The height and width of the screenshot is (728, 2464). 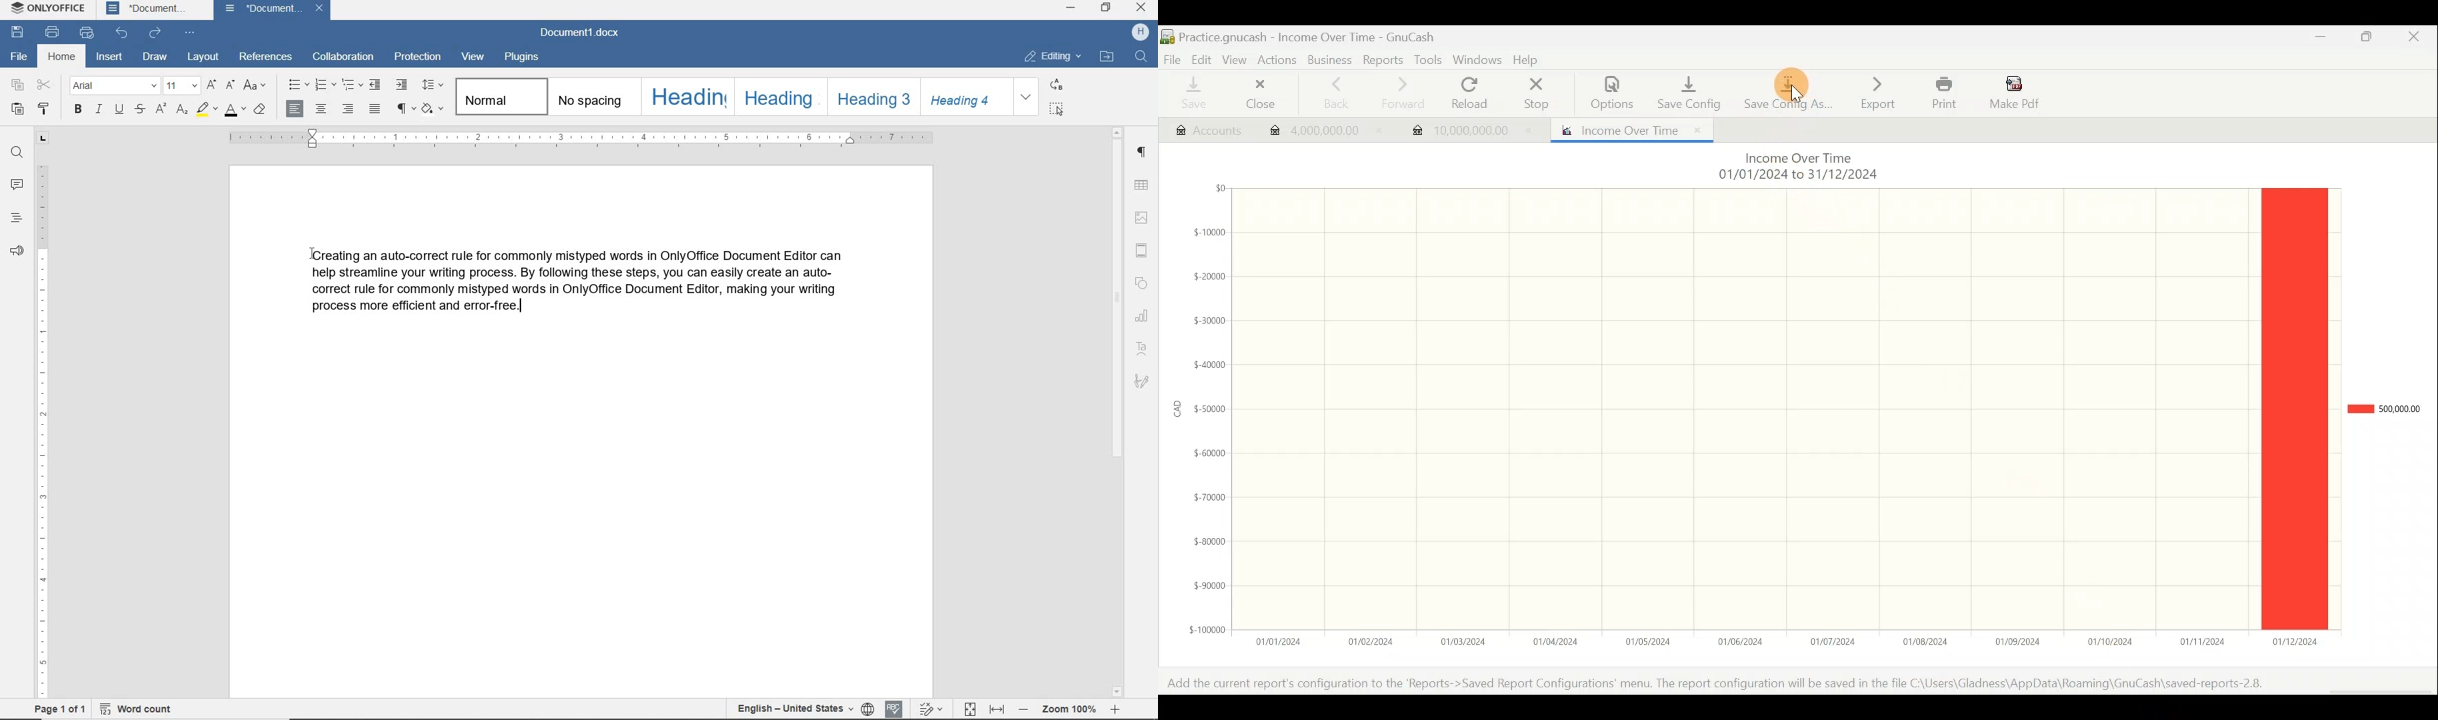 What do you see at coordinates (117, 109) in the screenshot?
I see `underline` at bounding box center [117, 109].